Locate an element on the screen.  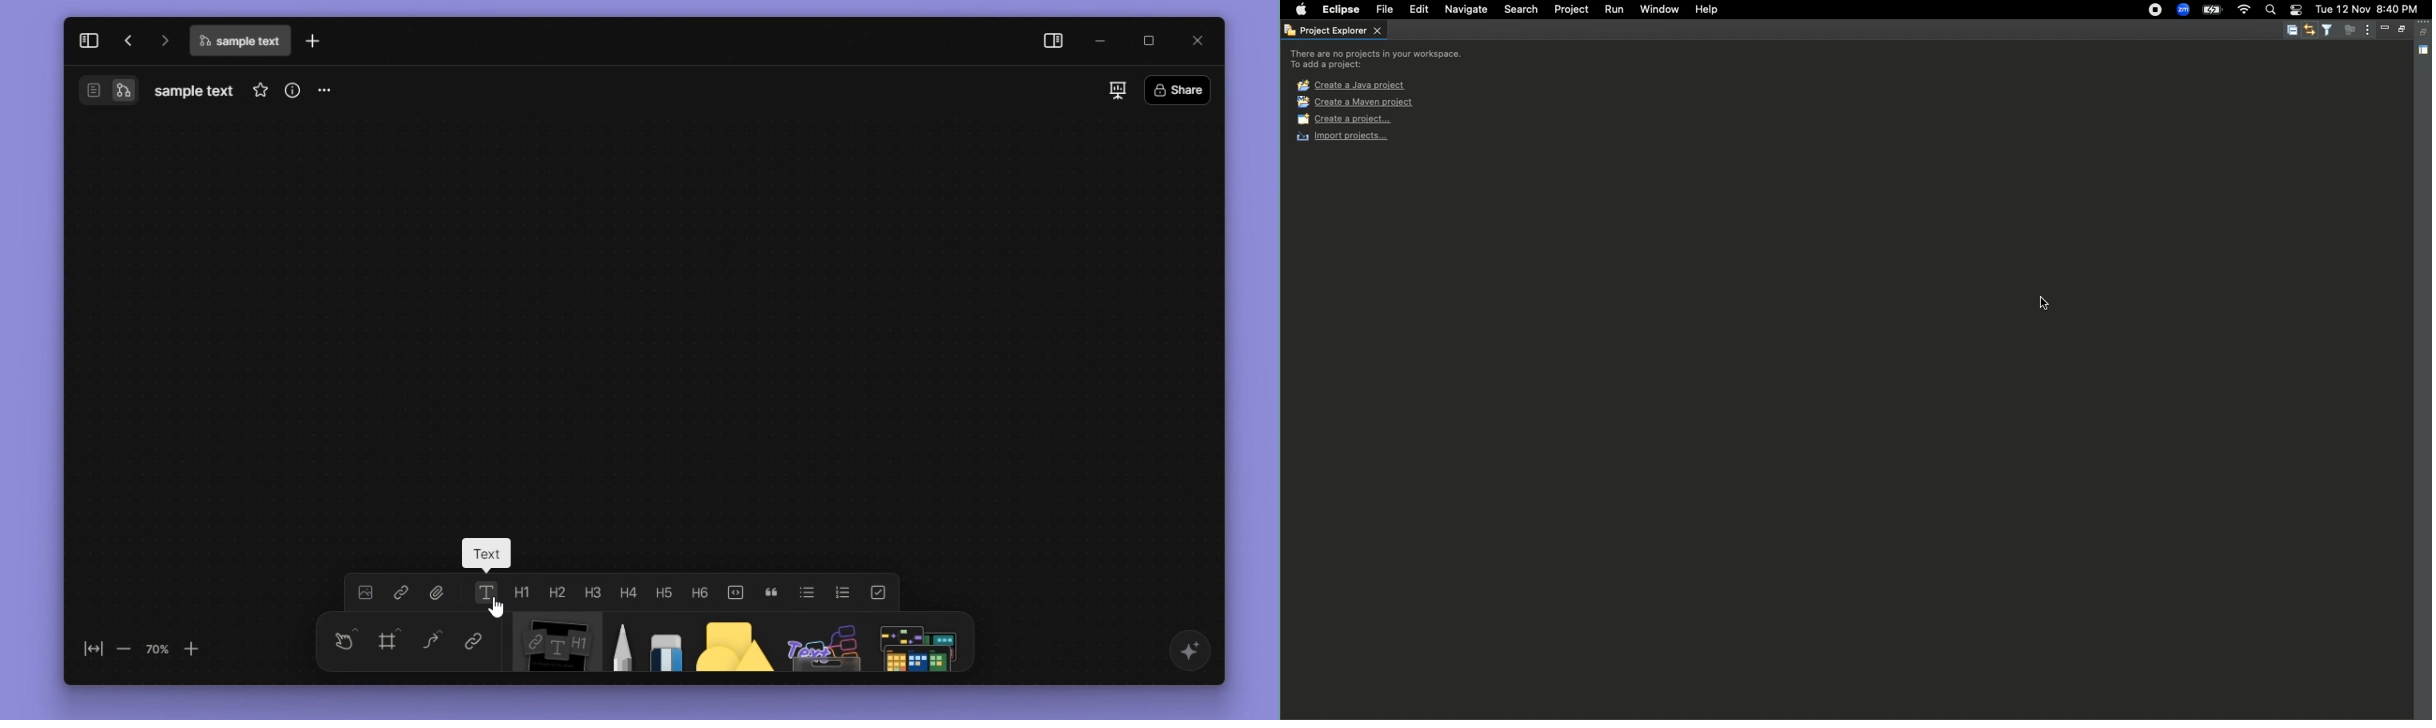
heading 2 is located at coordinates (555, 592).